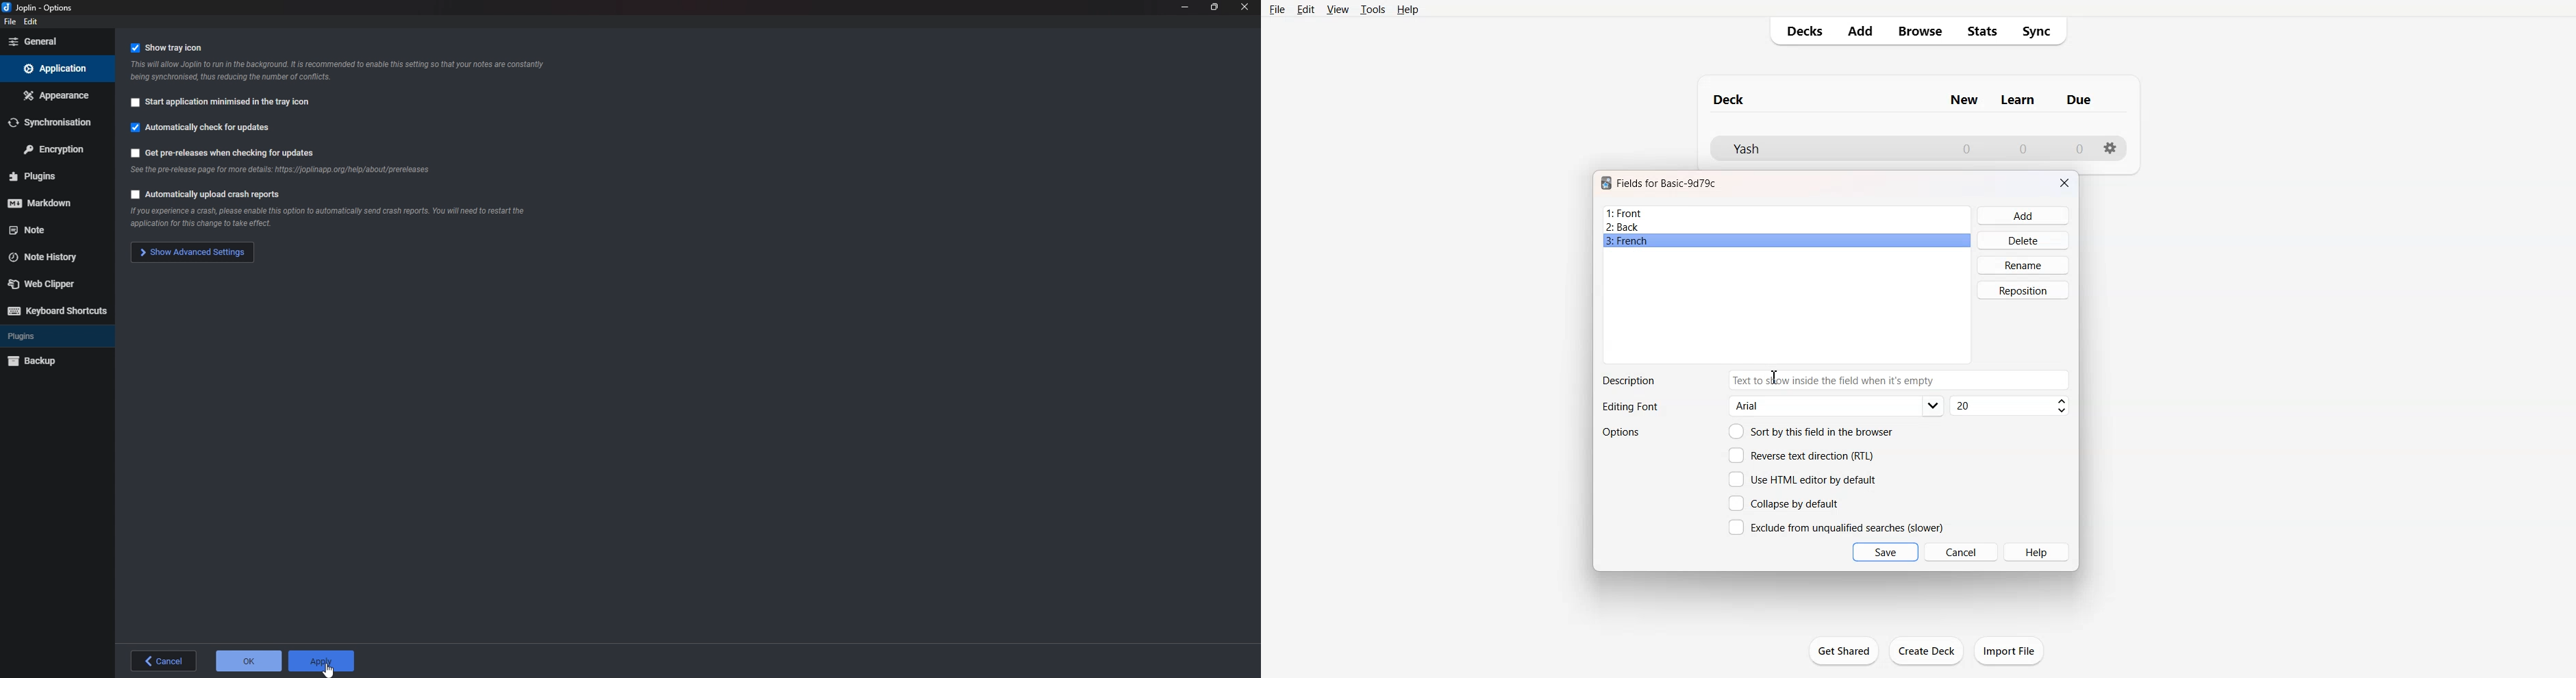 Image resolution: width=2576 pixels, height=700 pixels. I want to click on Automatically check for updates, so click(207, 131).